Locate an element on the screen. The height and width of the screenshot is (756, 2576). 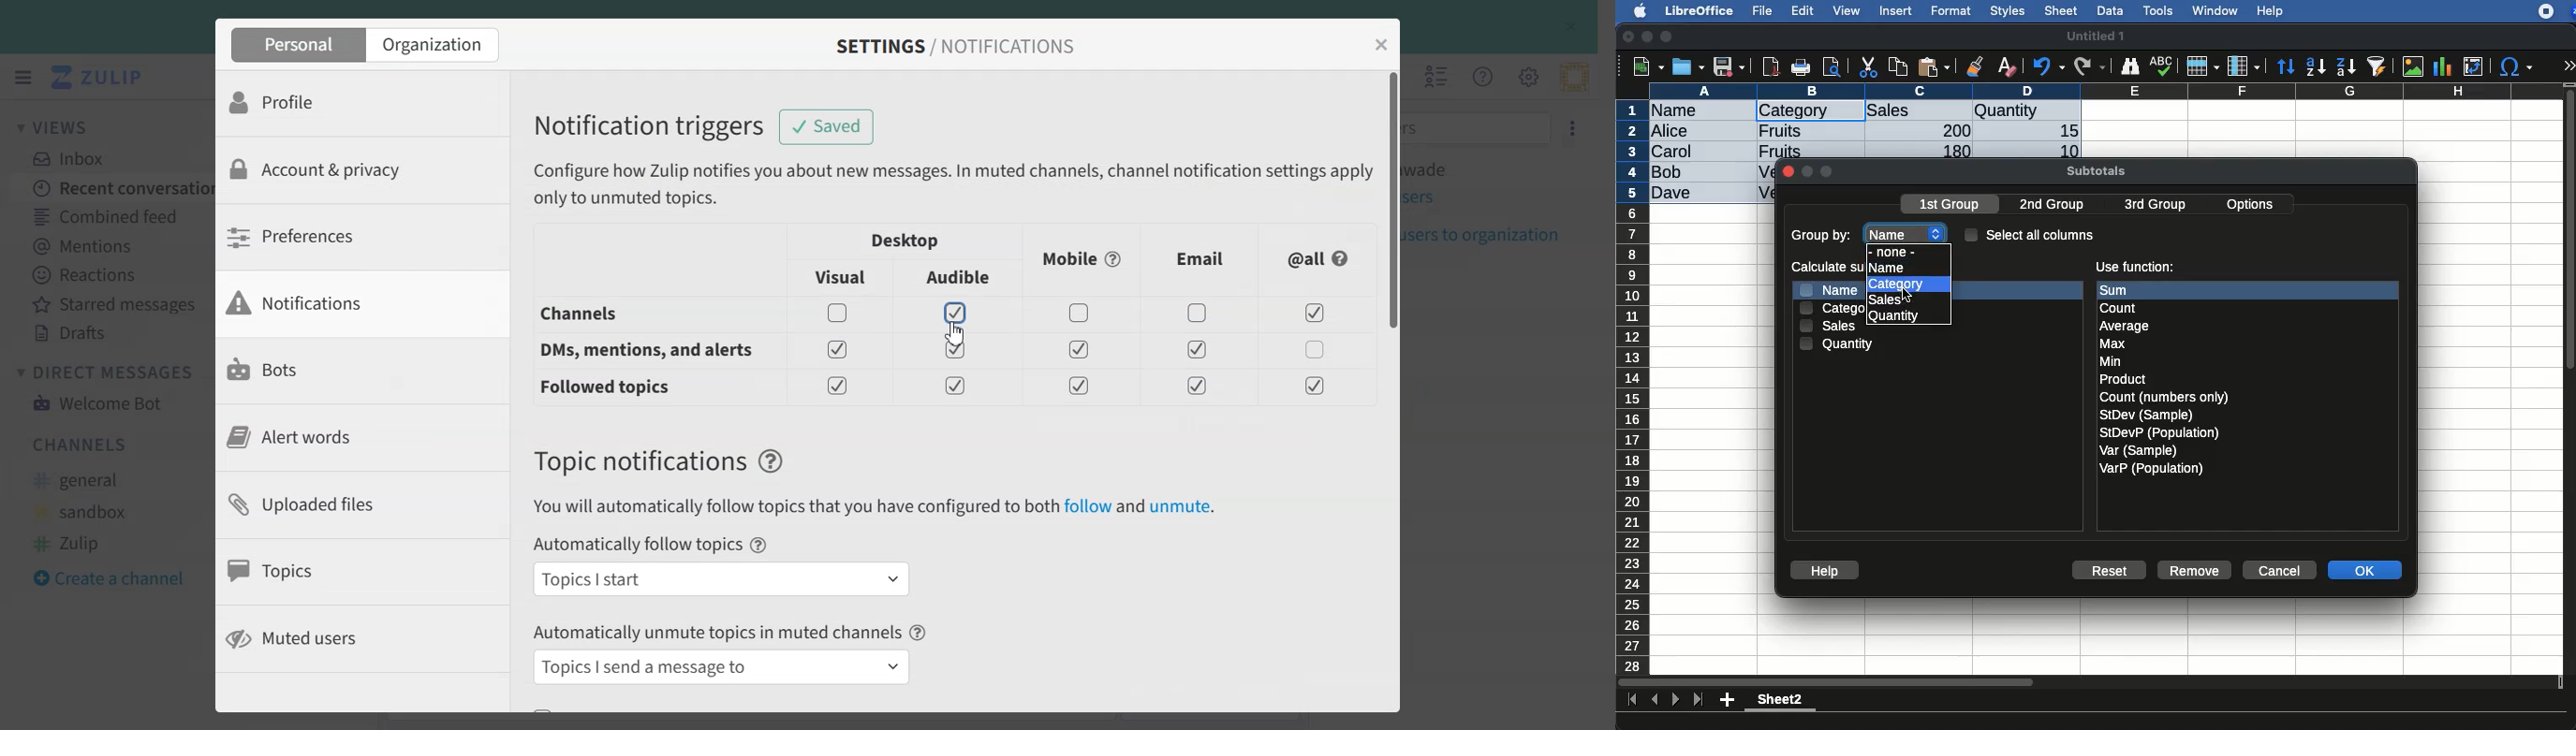
Help Menu is located at coordinates (1481, 76).